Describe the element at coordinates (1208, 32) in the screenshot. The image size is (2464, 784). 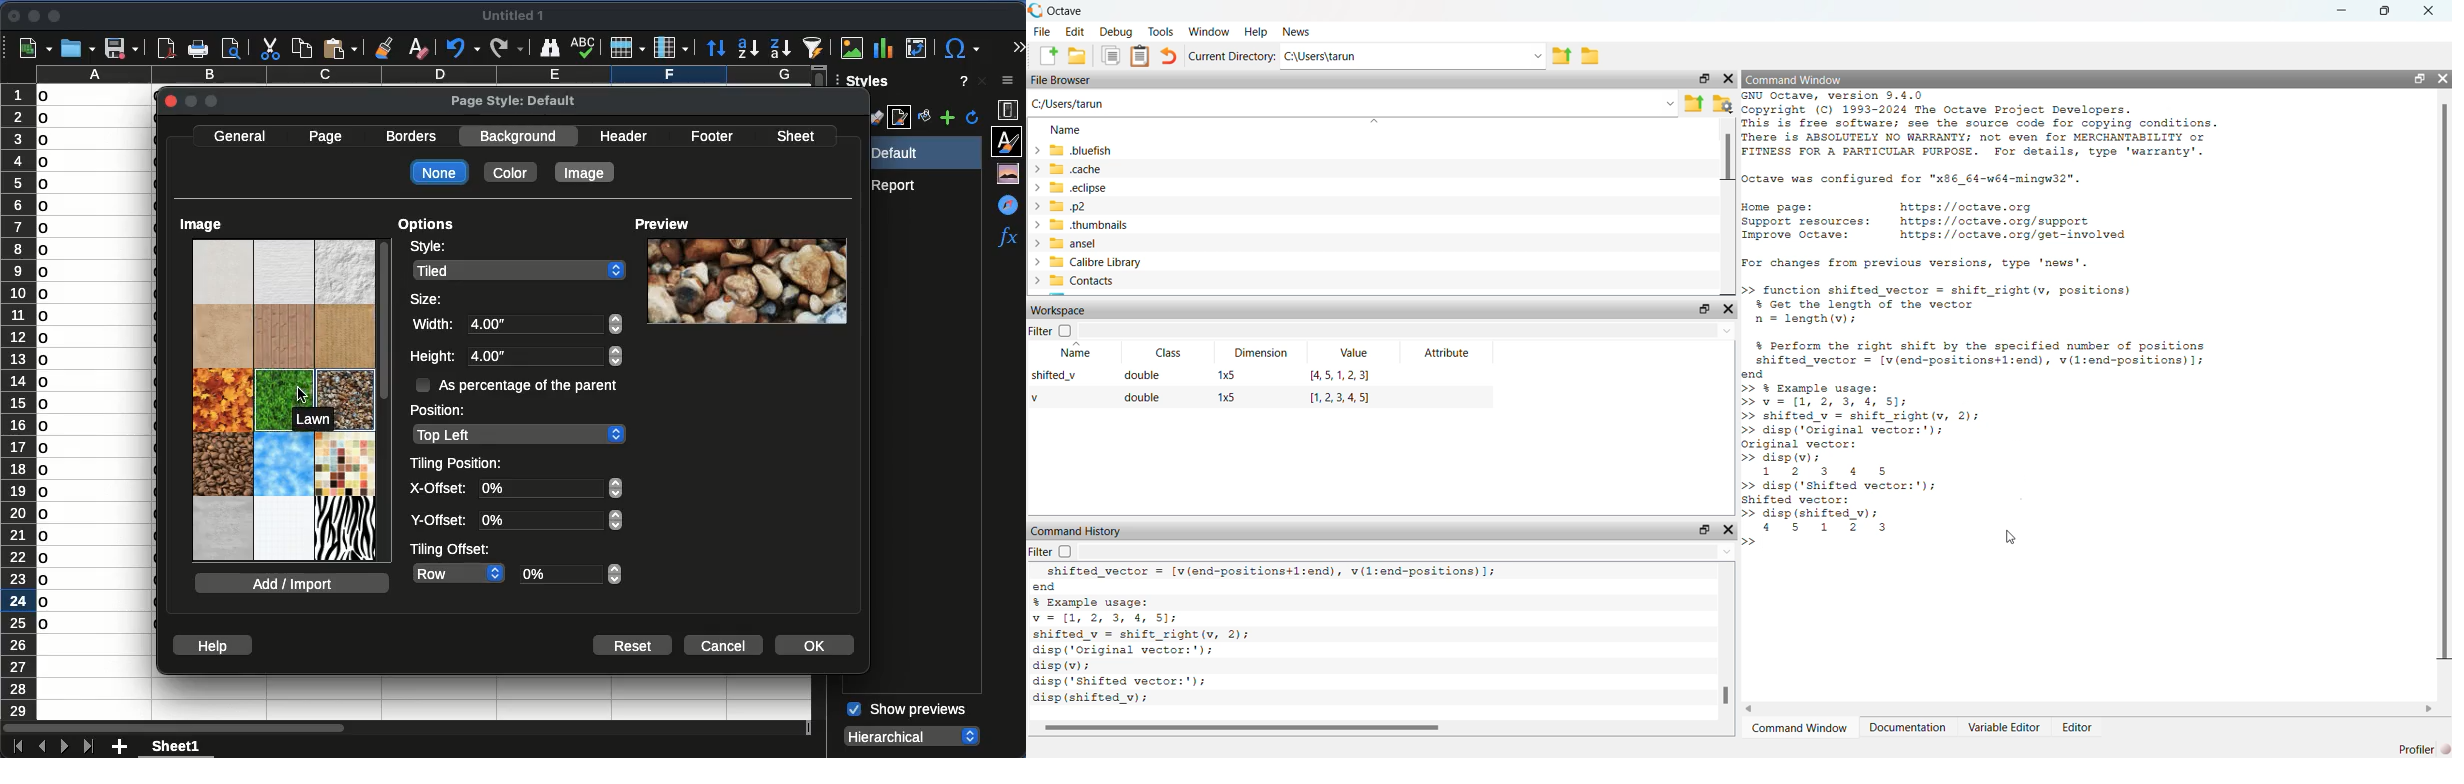
I see `window` at that location.